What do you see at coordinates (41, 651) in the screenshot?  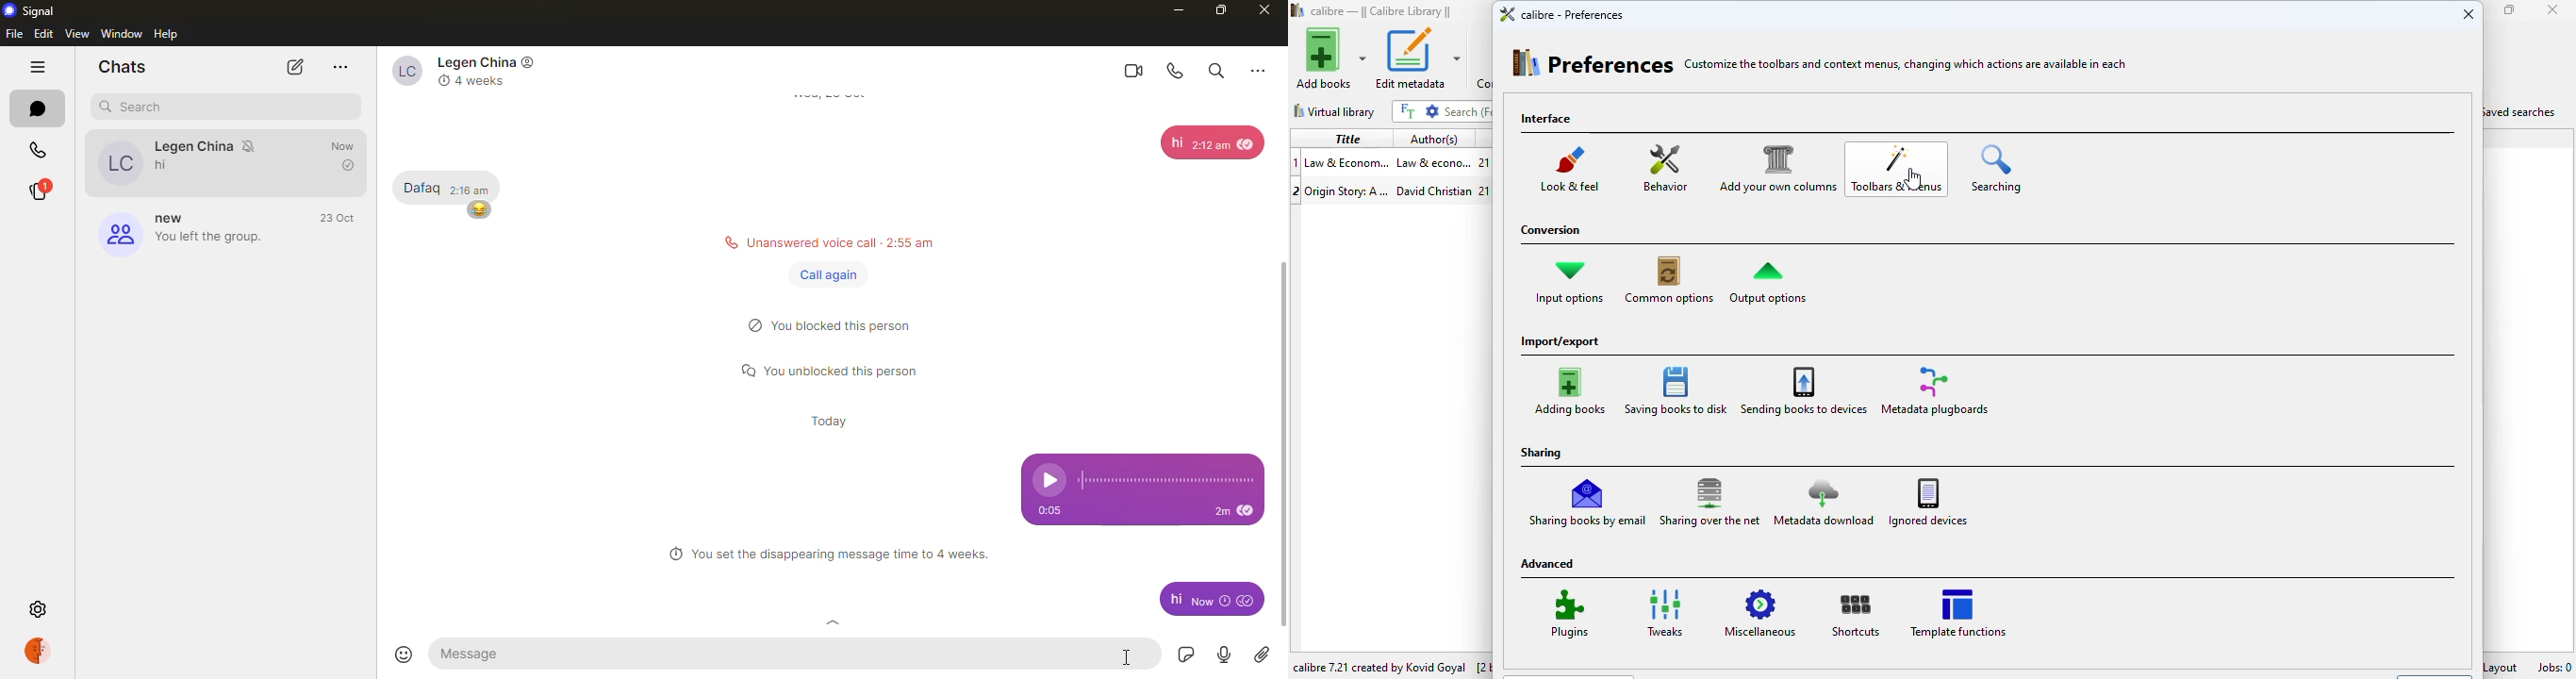 I see `profile` at bounding box center [41, 651].